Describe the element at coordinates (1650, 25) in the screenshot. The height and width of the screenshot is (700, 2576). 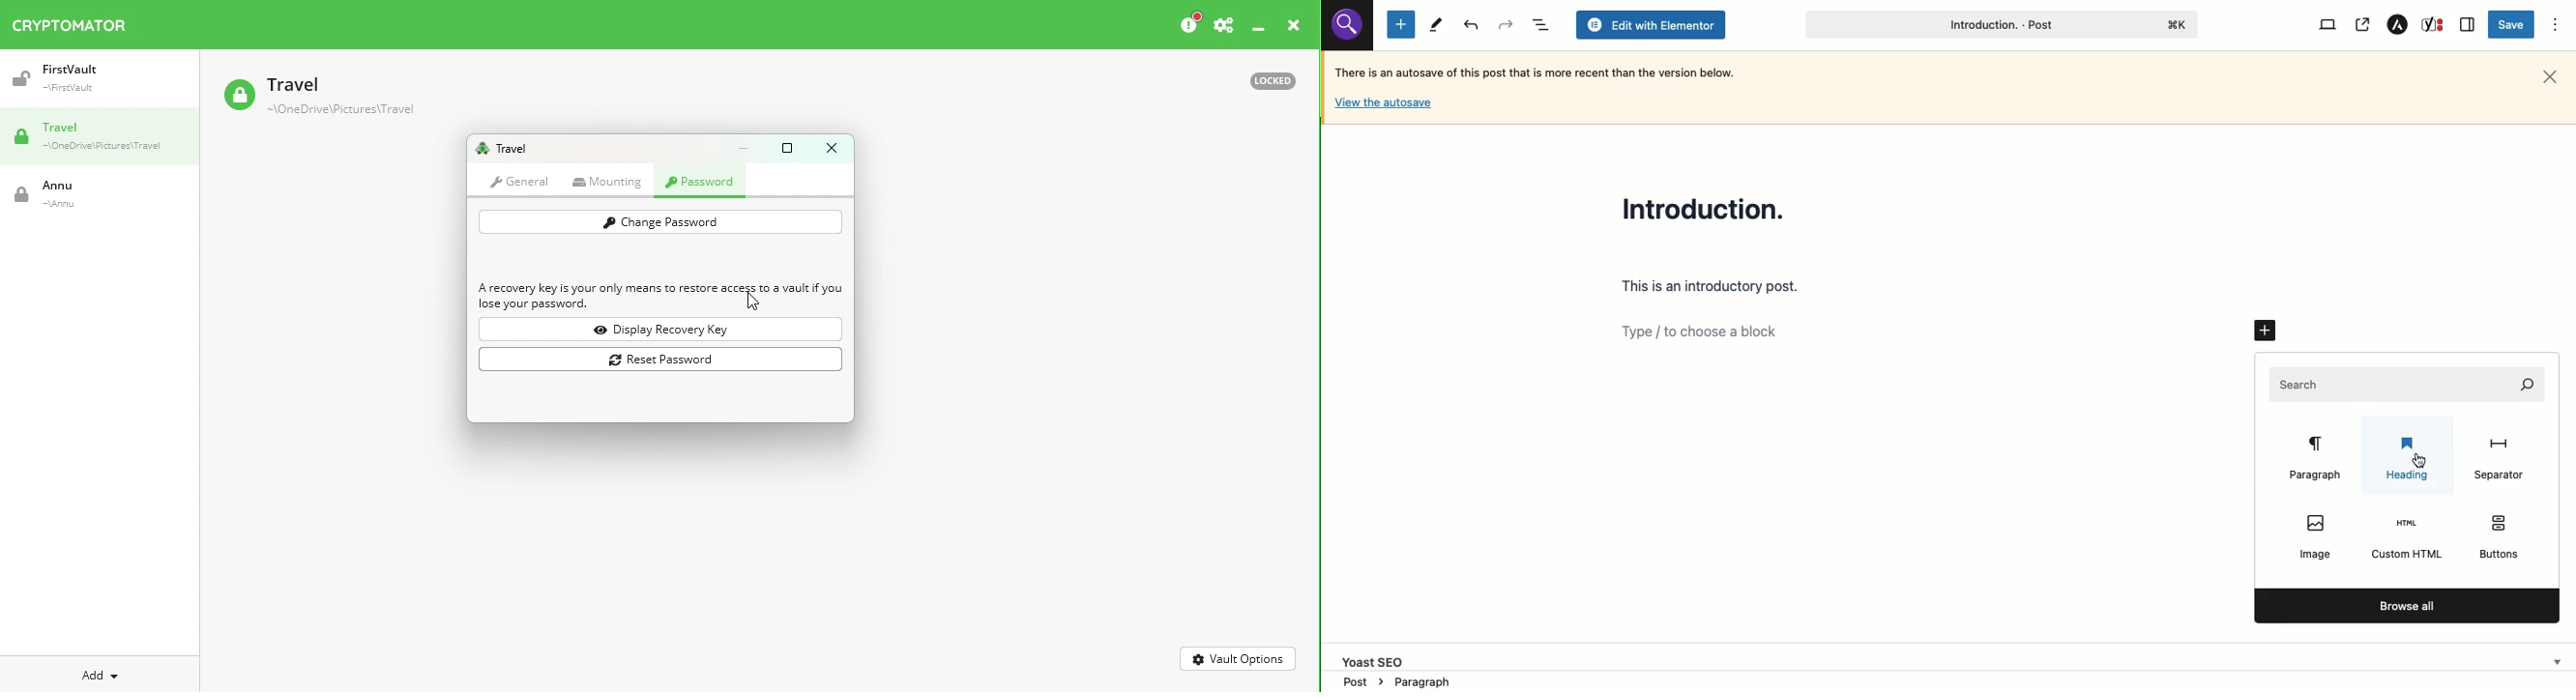
I see `Edit with elementor` at that location.